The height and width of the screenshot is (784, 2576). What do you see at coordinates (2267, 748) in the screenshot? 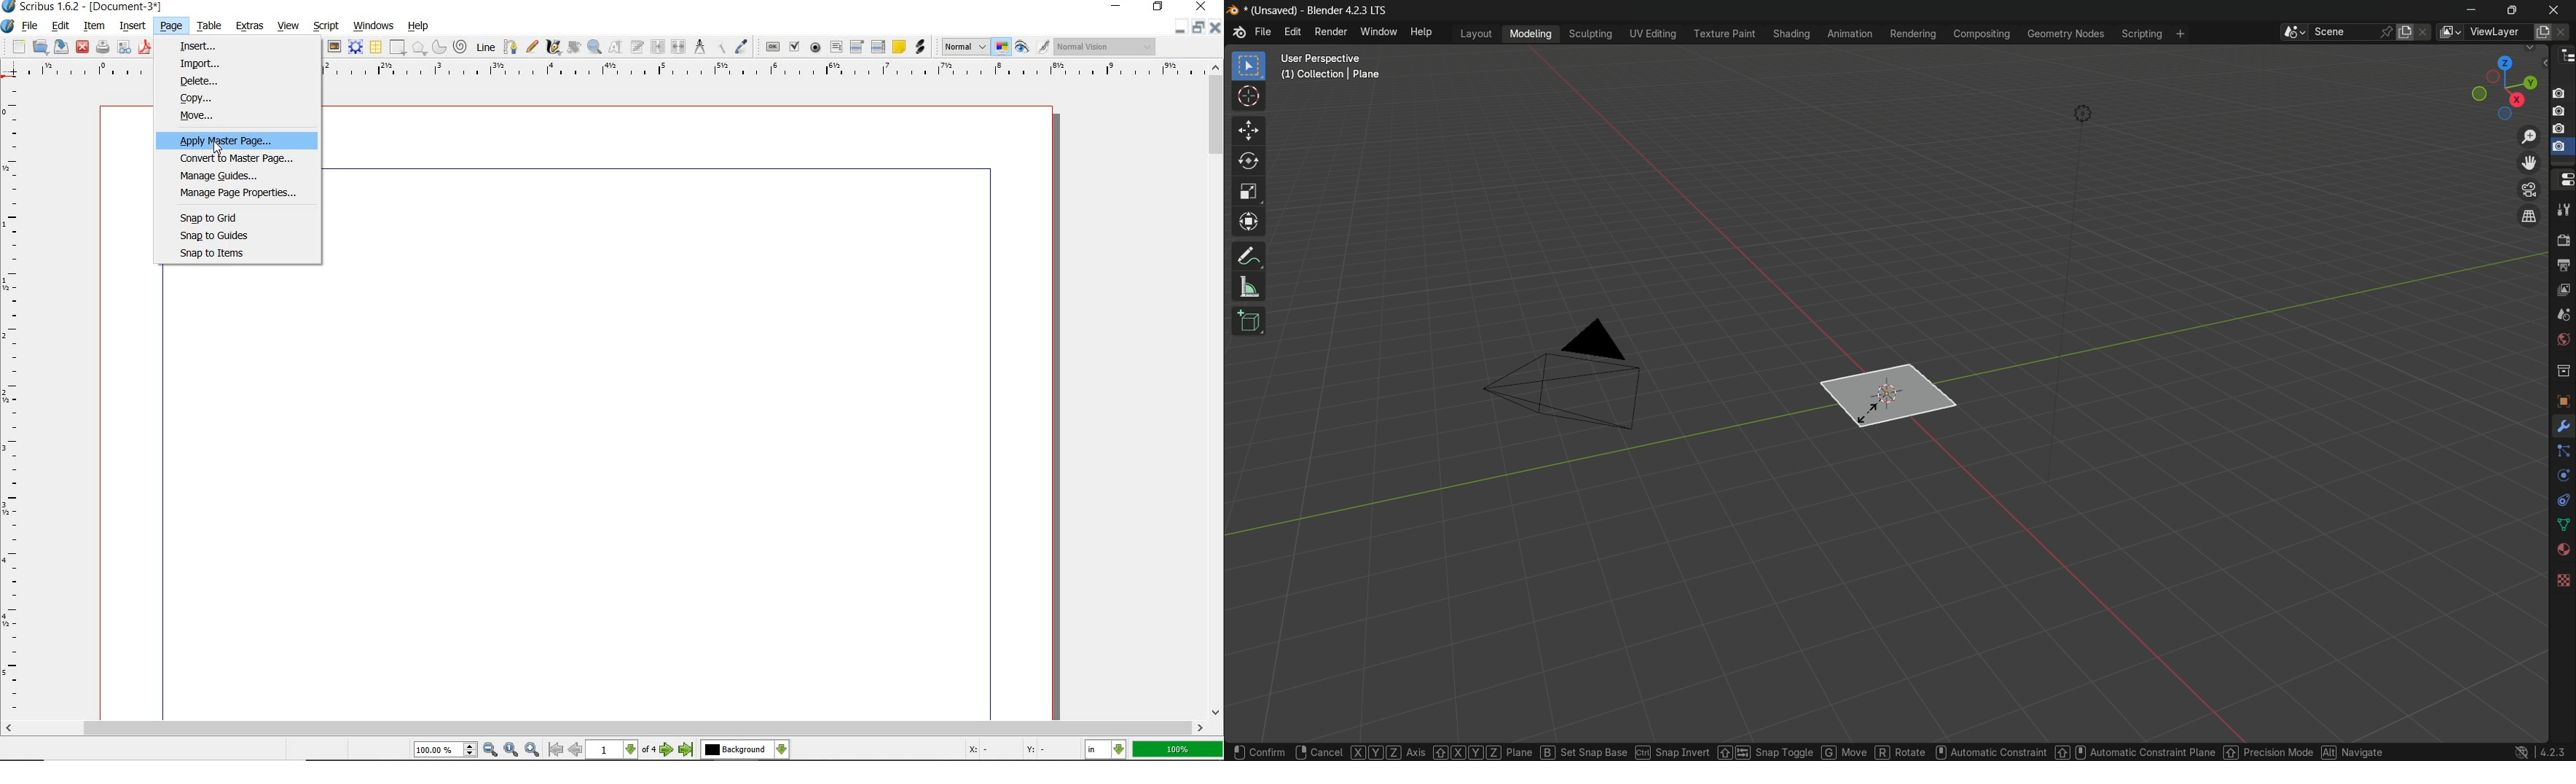
I see `percision mode` at bounding box center [2267, 748].